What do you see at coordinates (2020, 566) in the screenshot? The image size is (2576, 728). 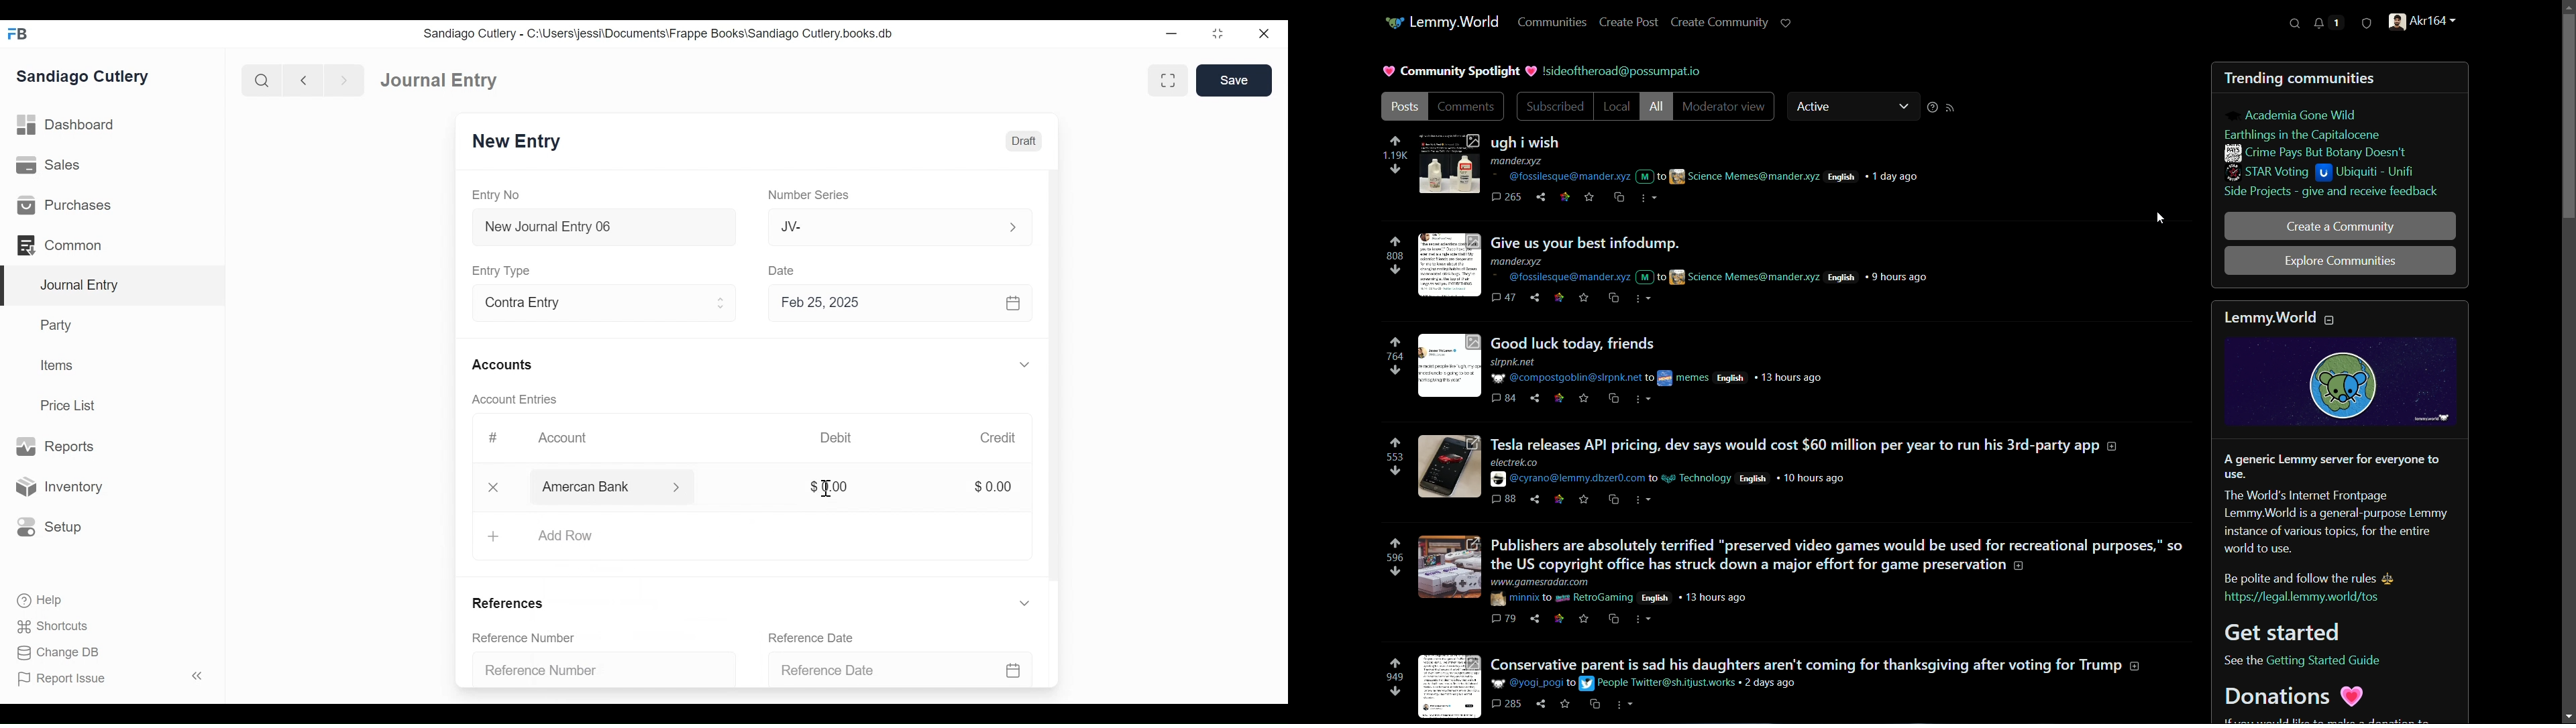 I see `more information` at bounding box center [2020, 566].